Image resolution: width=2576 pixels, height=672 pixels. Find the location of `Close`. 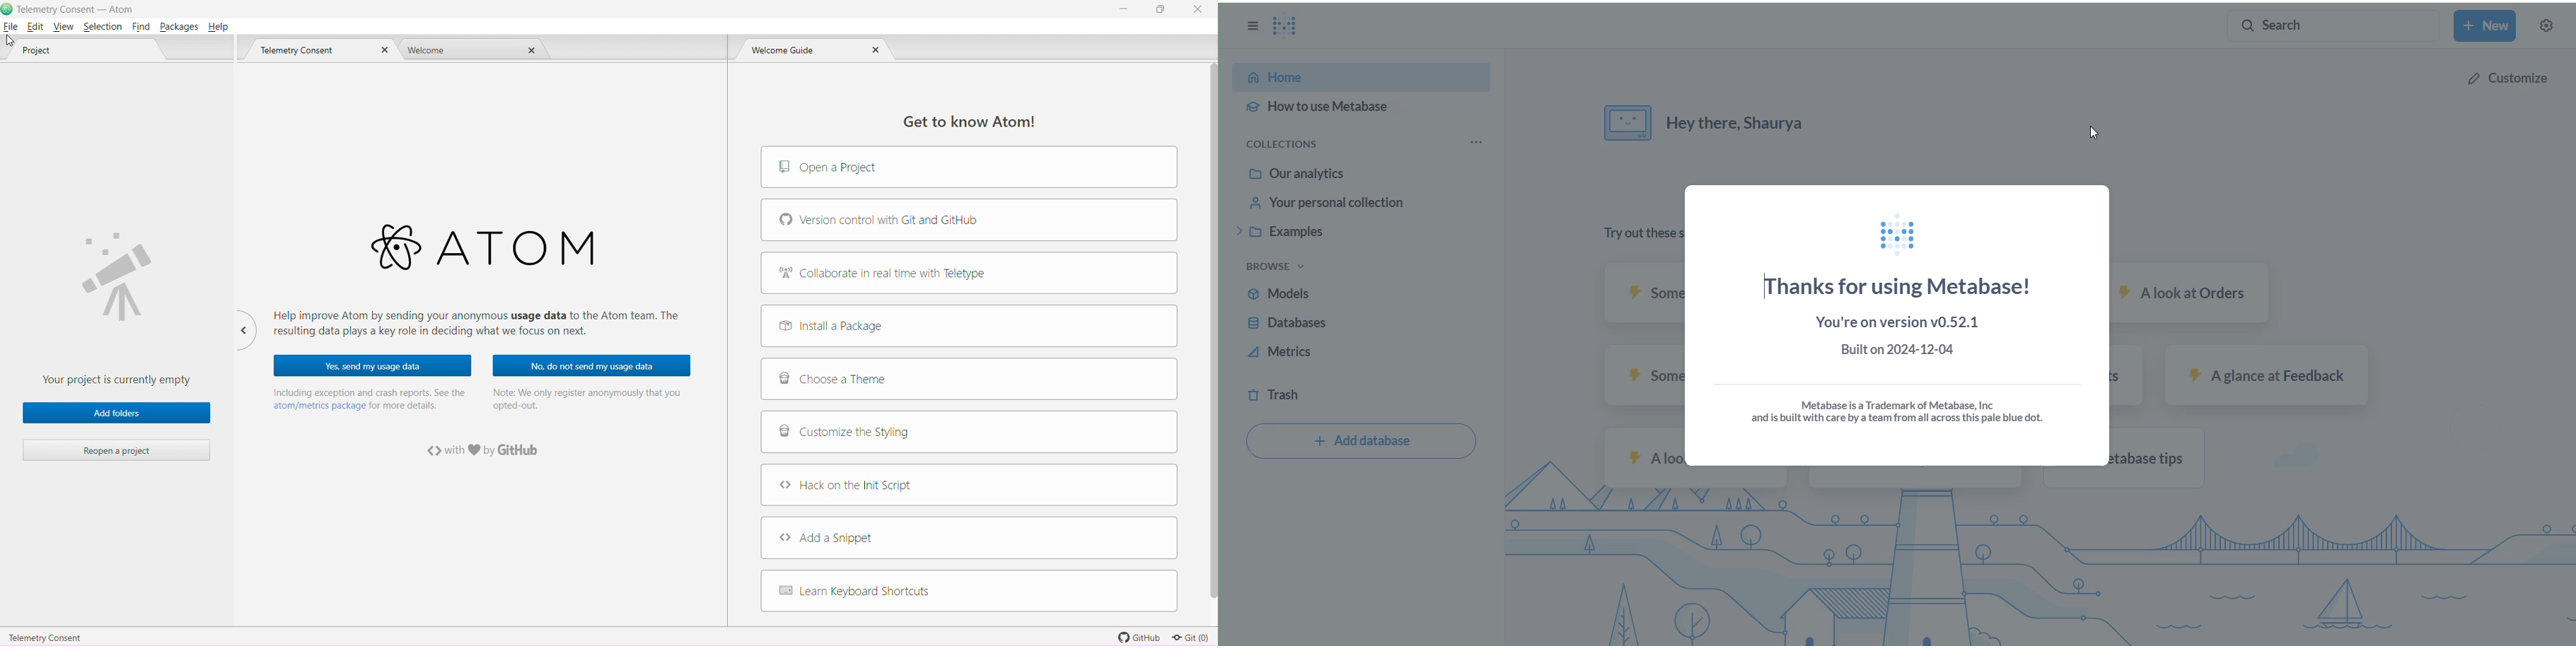

Close is located at coordinates (532, 50).